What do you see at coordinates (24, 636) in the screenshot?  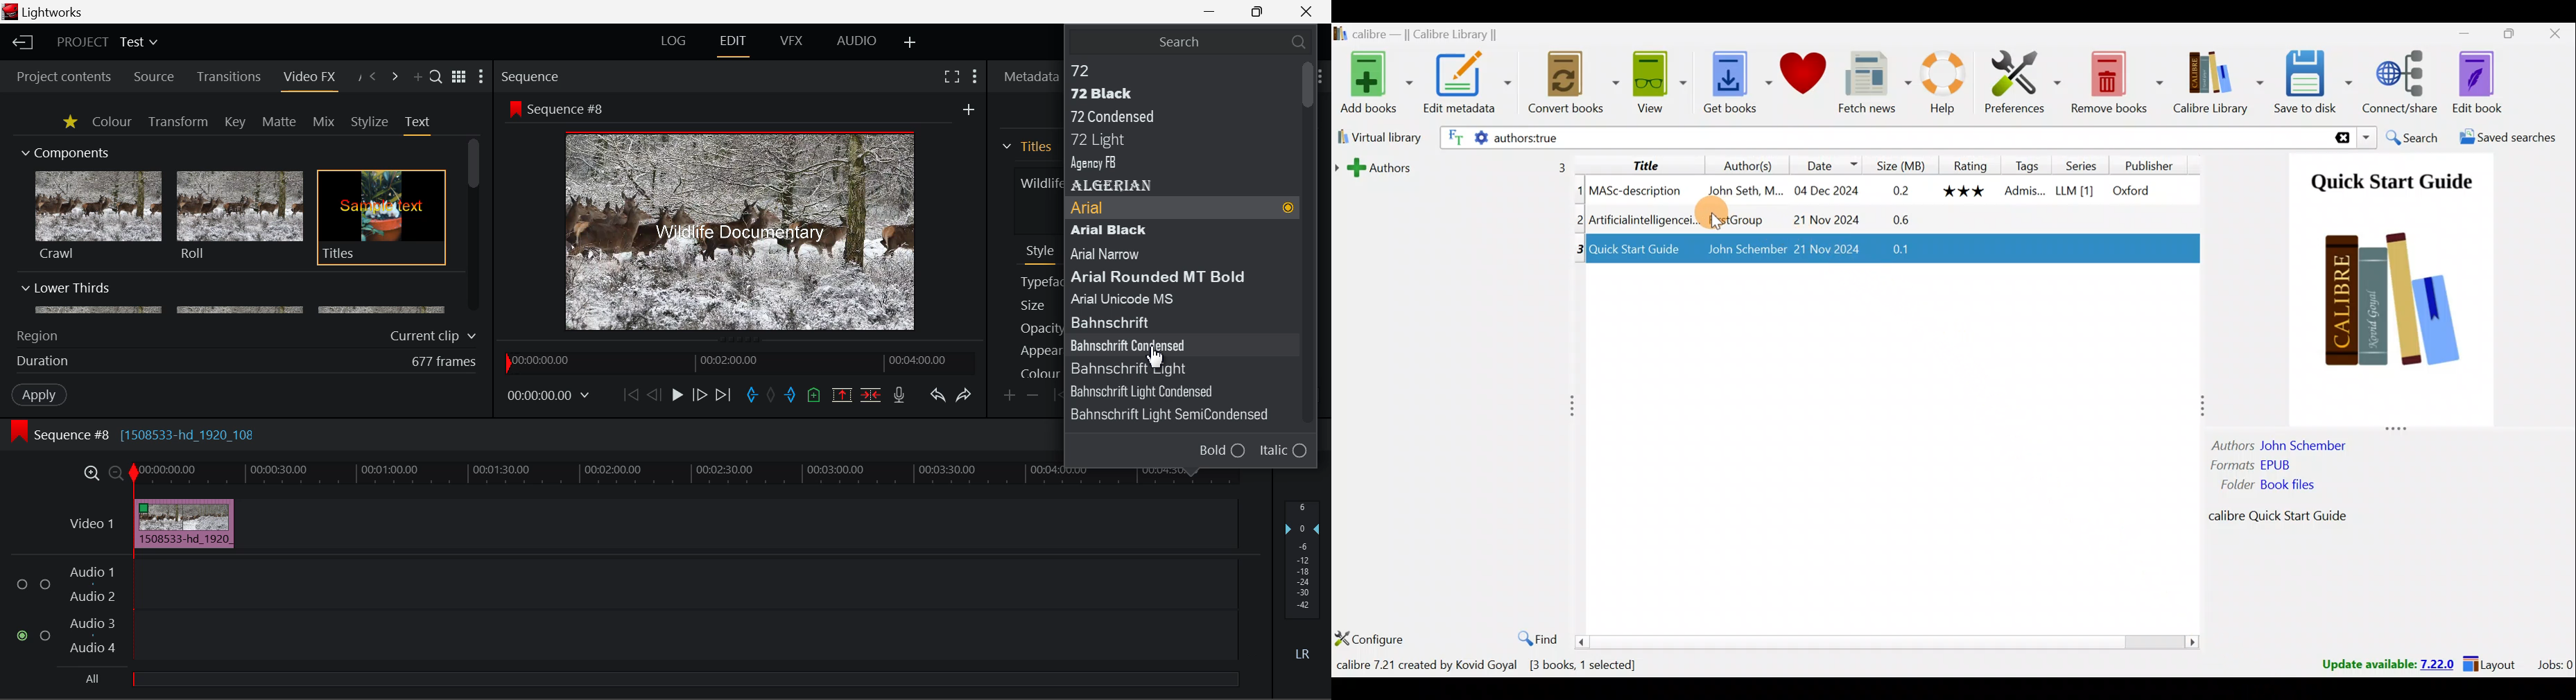 I see `checked checkbox` at bounding box center [24, 636].